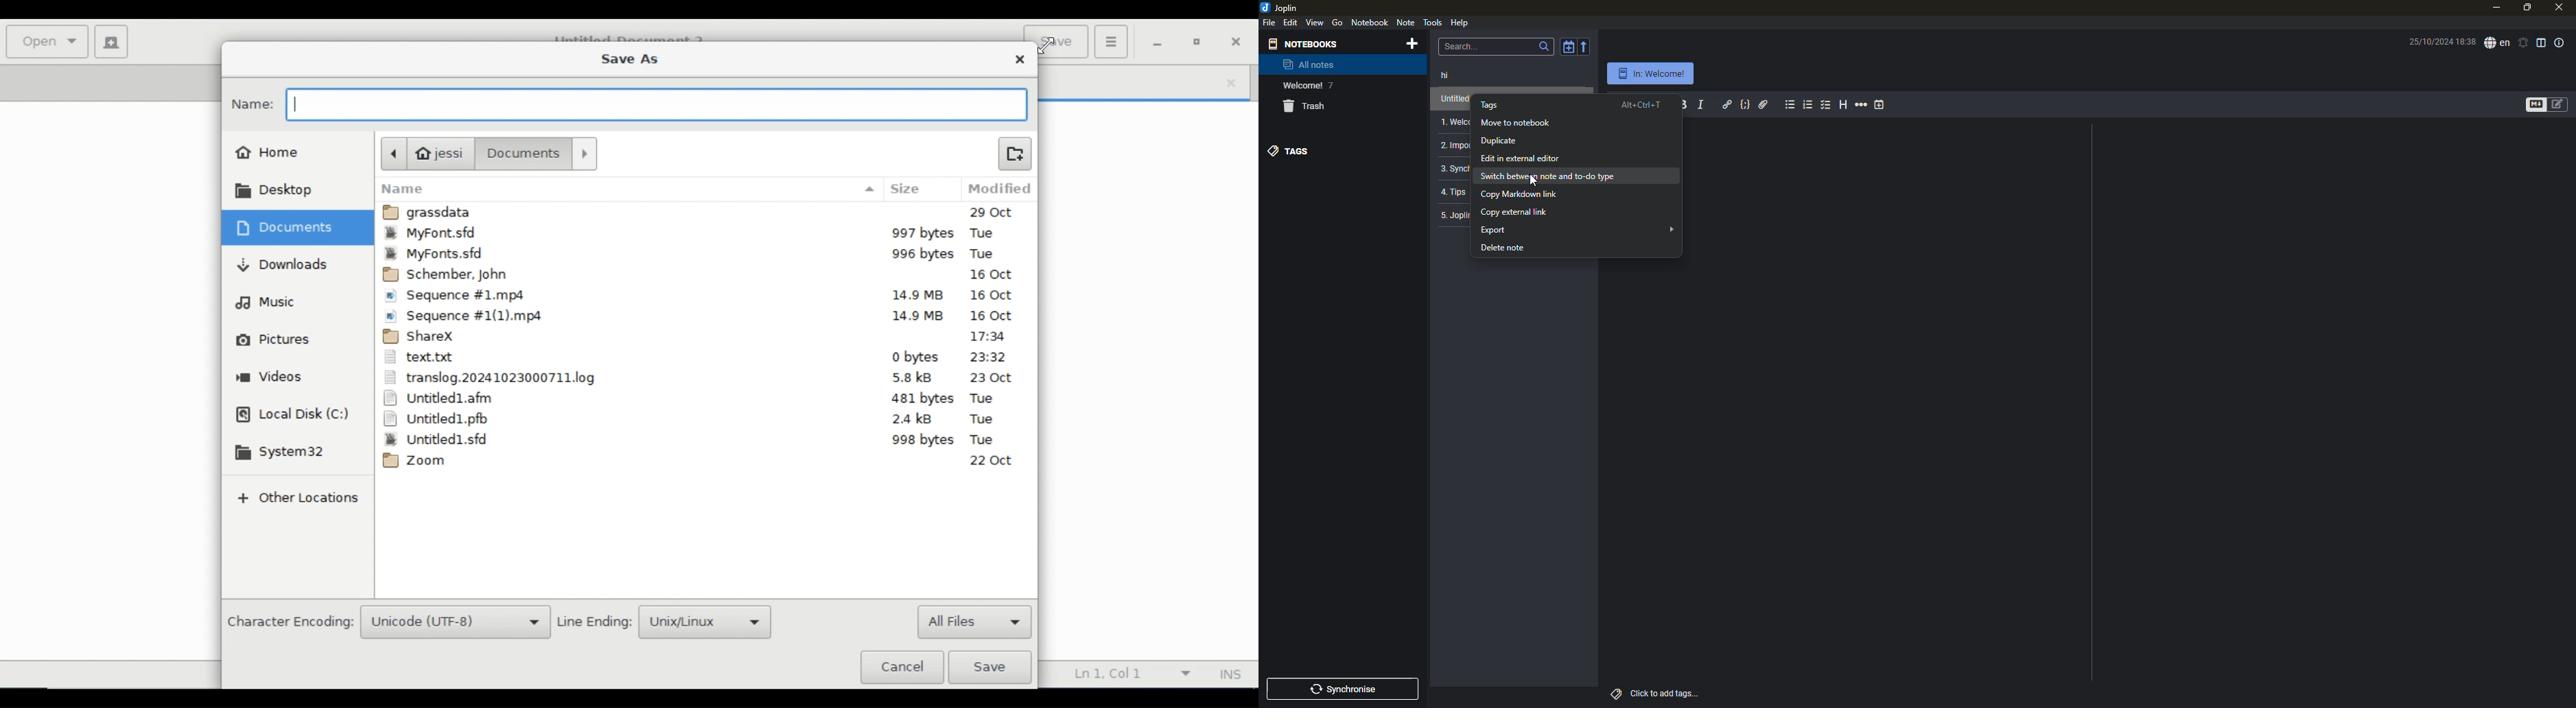 The width and height of the screenshot is (2576, 728). I want to click on toggle editors, so click(2531, 105).